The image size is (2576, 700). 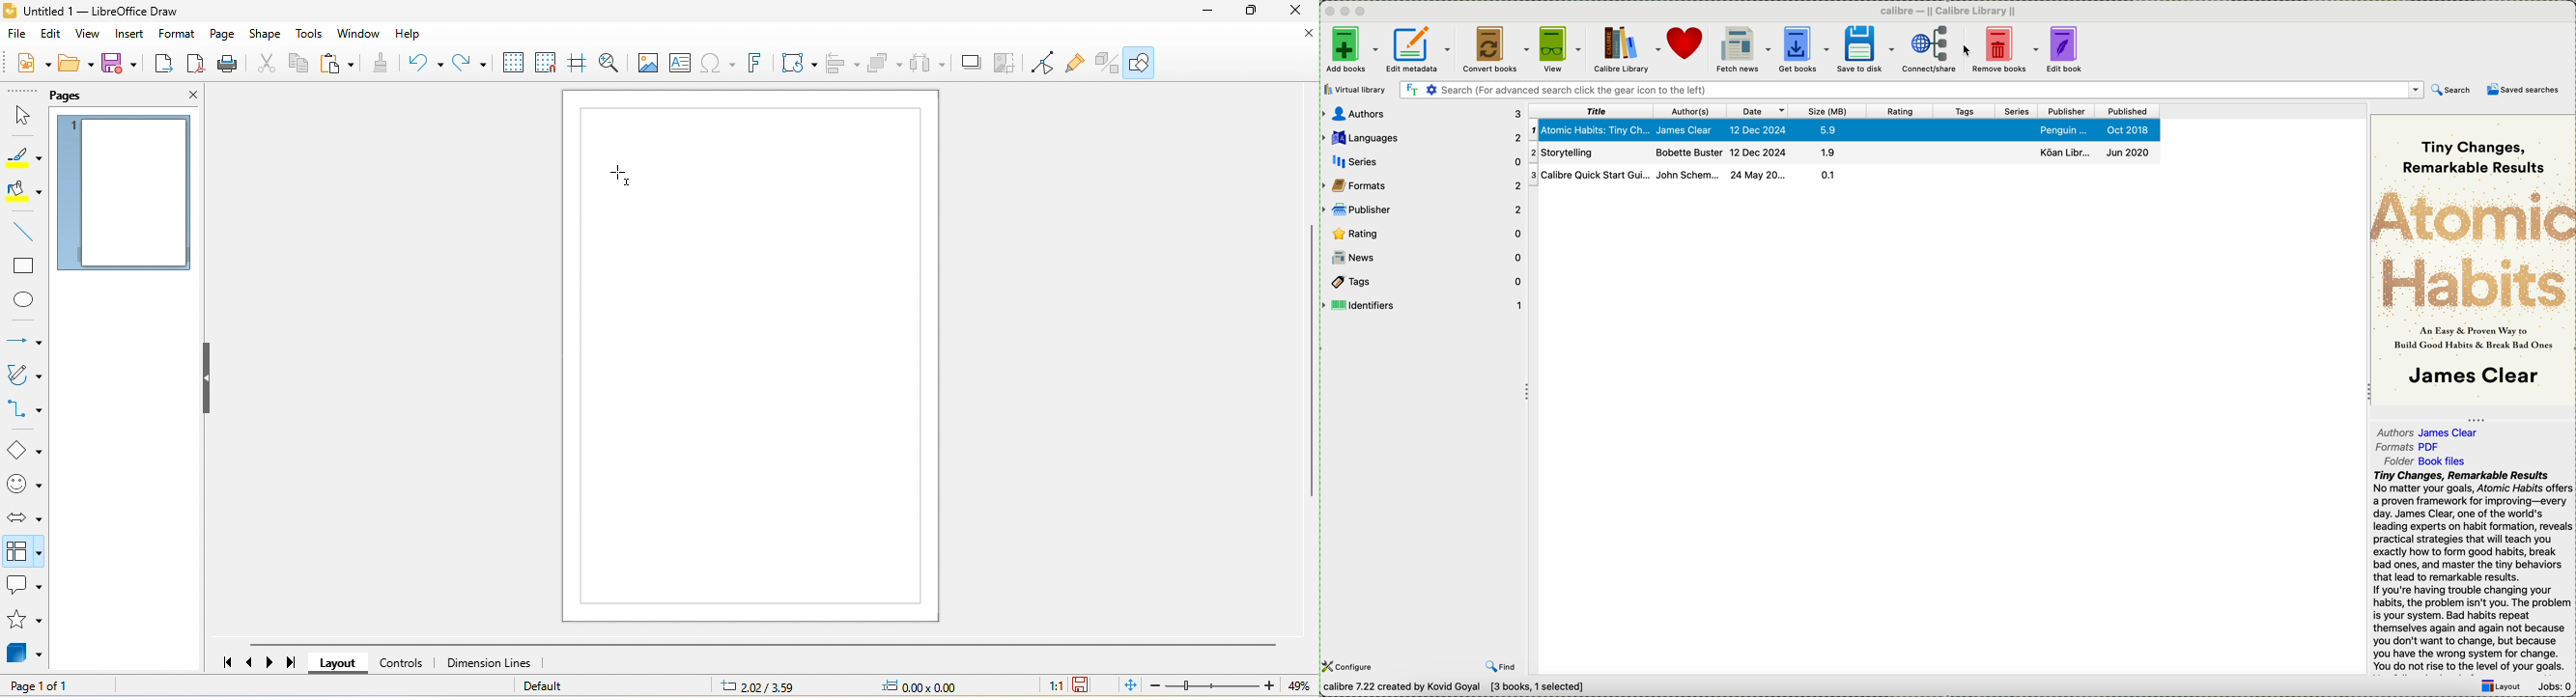 What do you see at coordinates (489, 662) in the screenshot?
I see `dimension lines` at bounding box center [489, 662].